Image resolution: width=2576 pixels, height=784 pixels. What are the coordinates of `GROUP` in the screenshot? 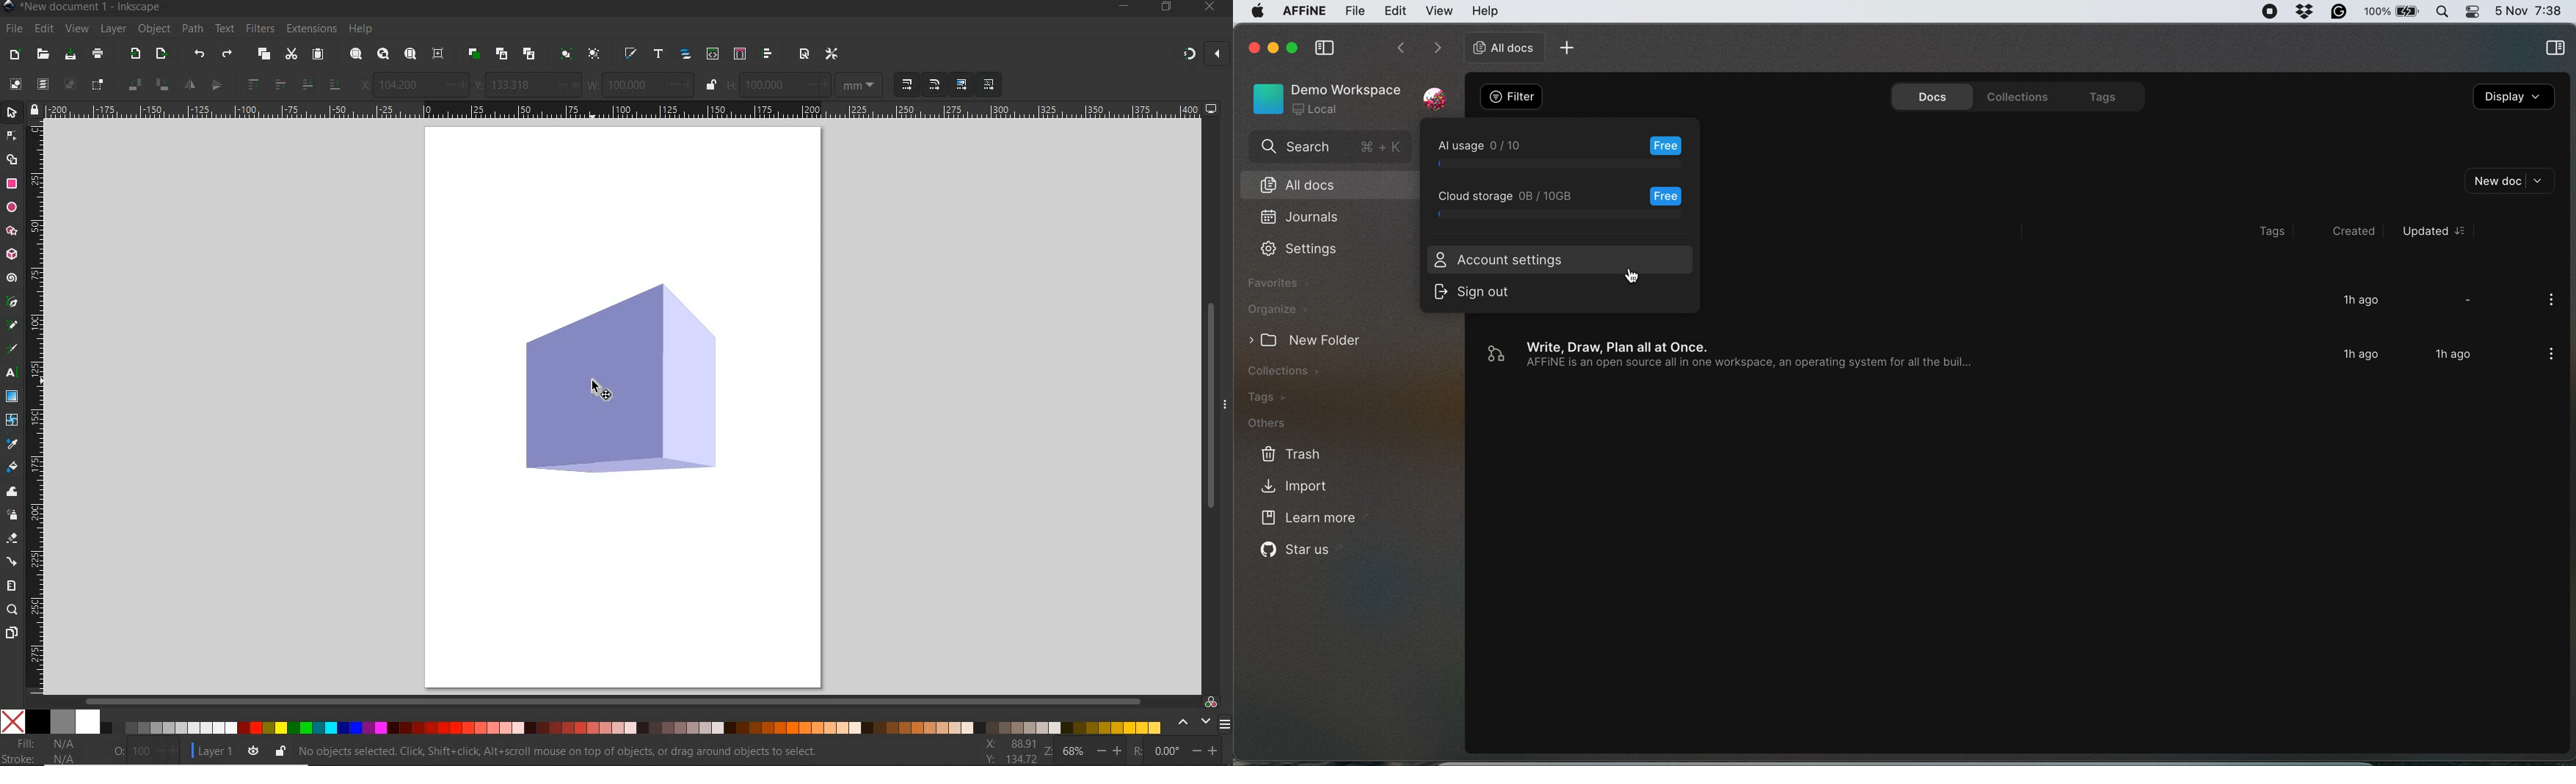 It's located at (564, 54).